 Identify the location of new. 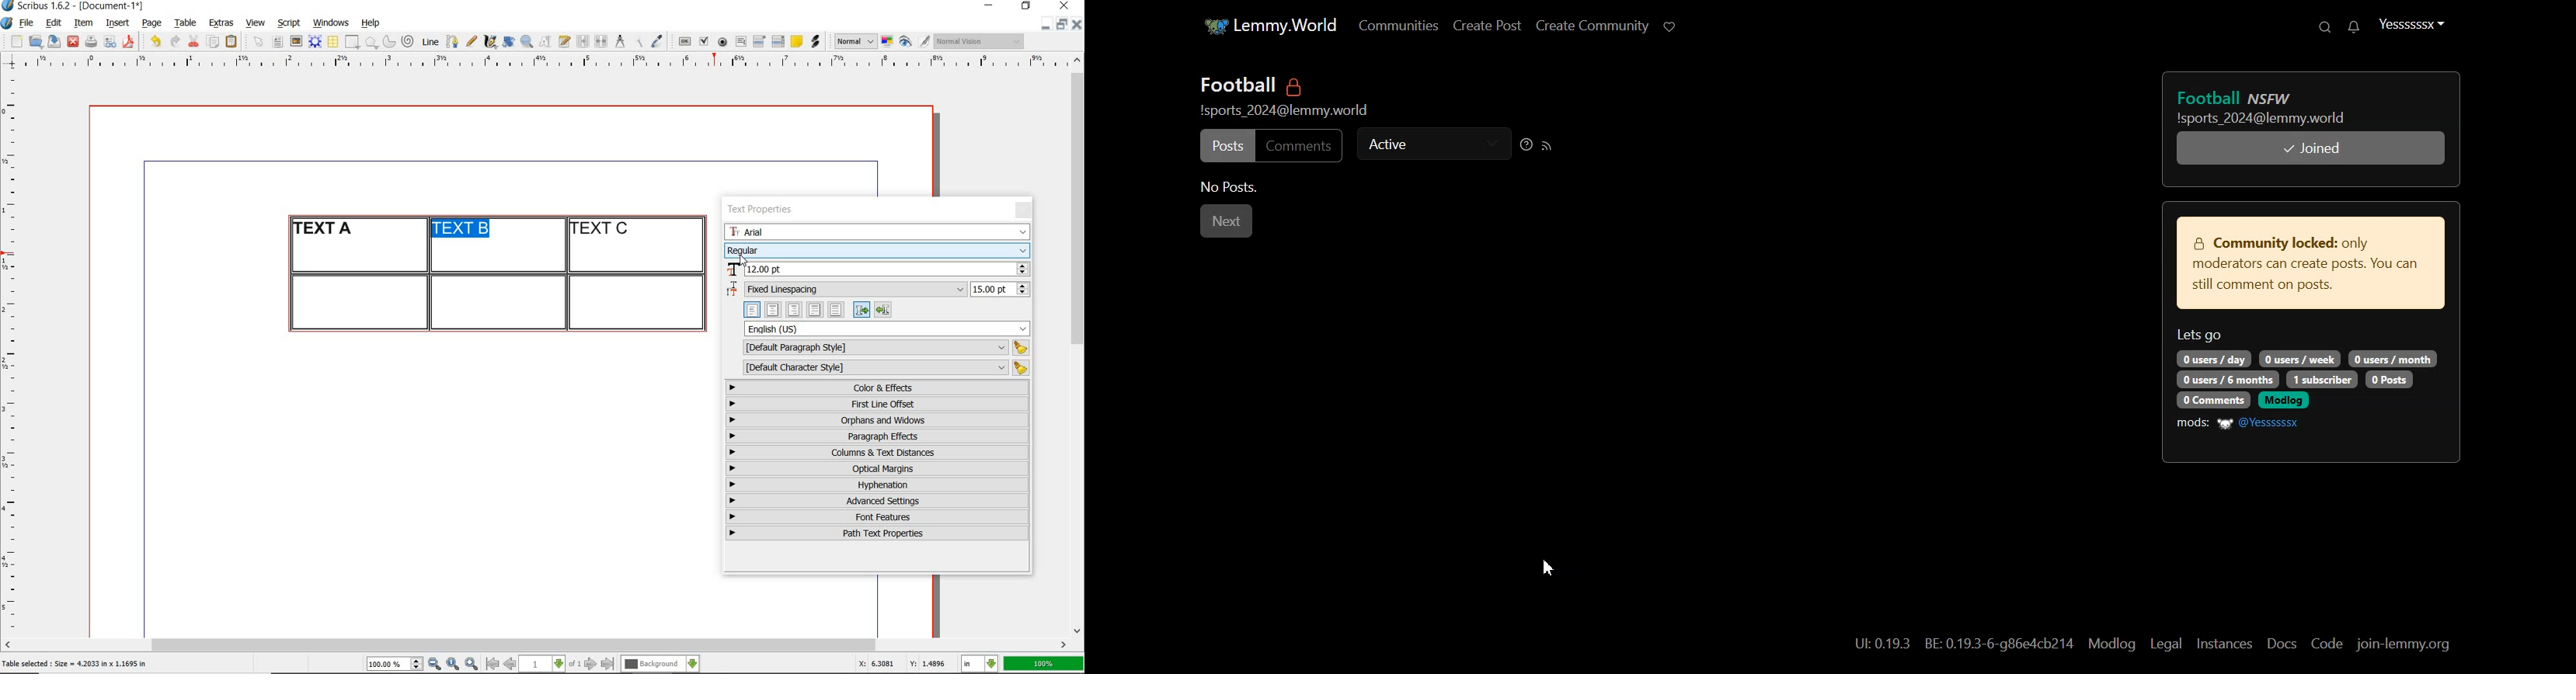
(15, 41).